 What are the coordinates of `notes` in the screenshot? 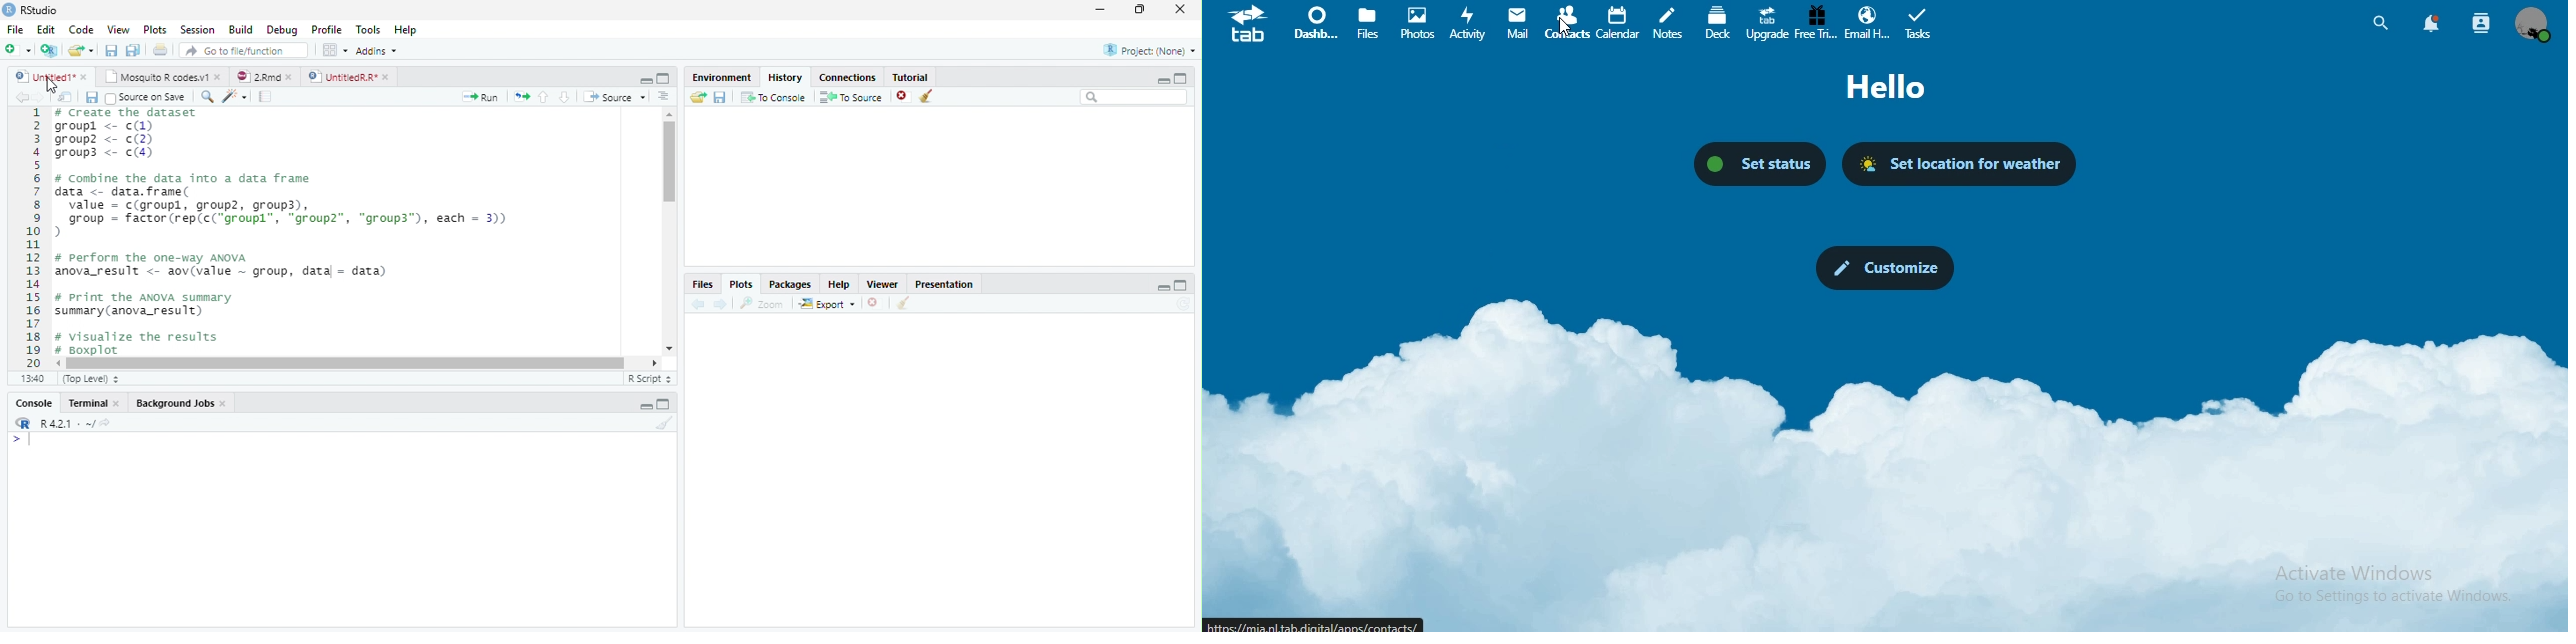 It's located at (1667, 23).